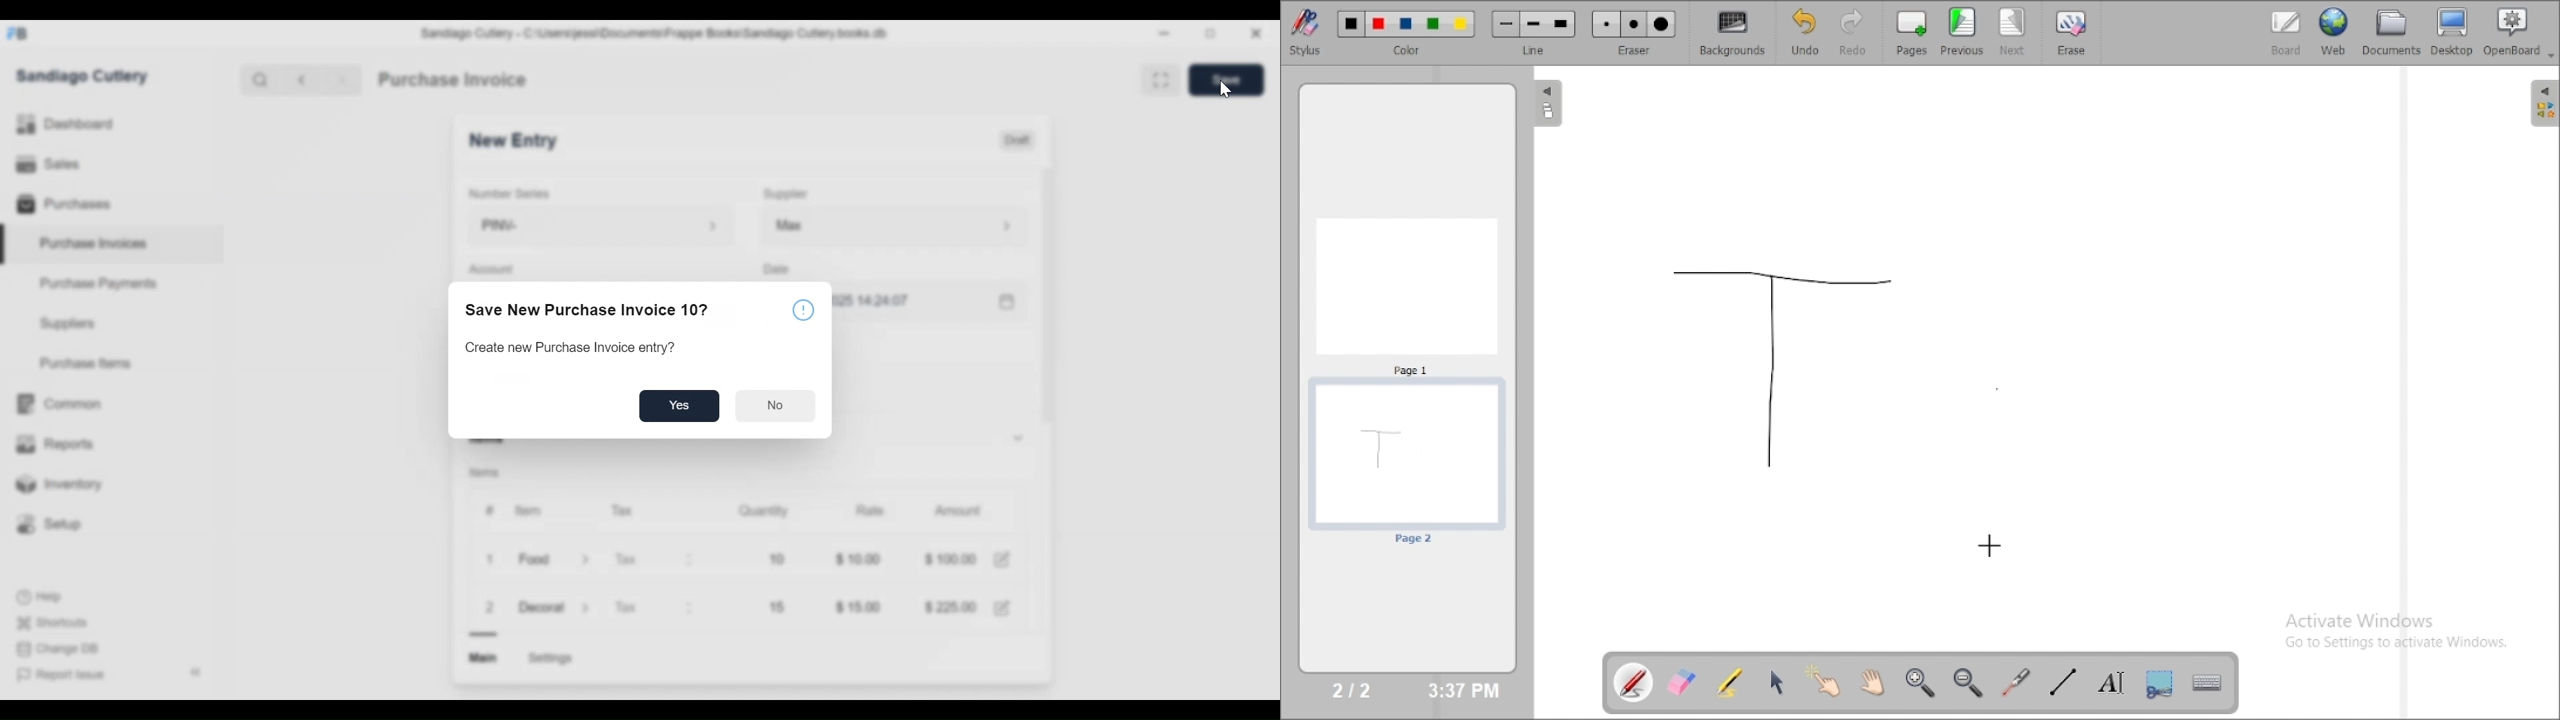  Describe the element at coordinates (1225, 89) in the screenshot. I see `Cursor` at that location.